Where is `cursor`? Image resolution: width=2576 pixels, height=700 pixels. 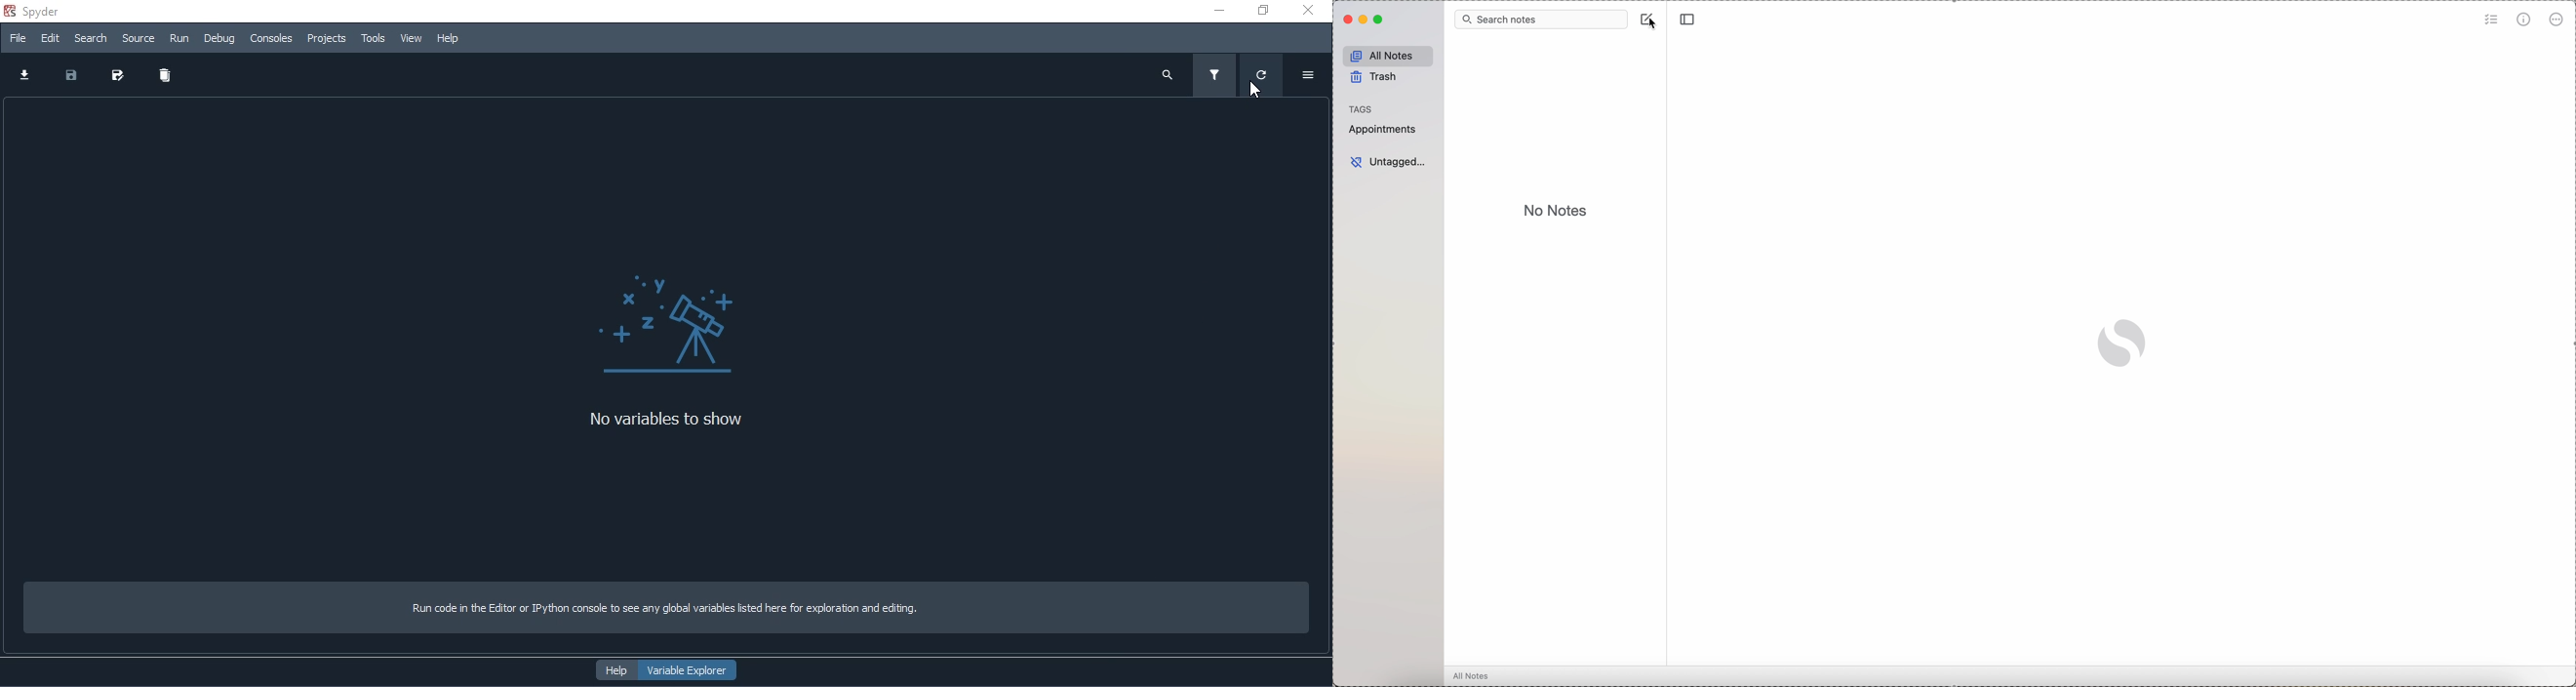
cursor is located at coordinates (1658, 26).